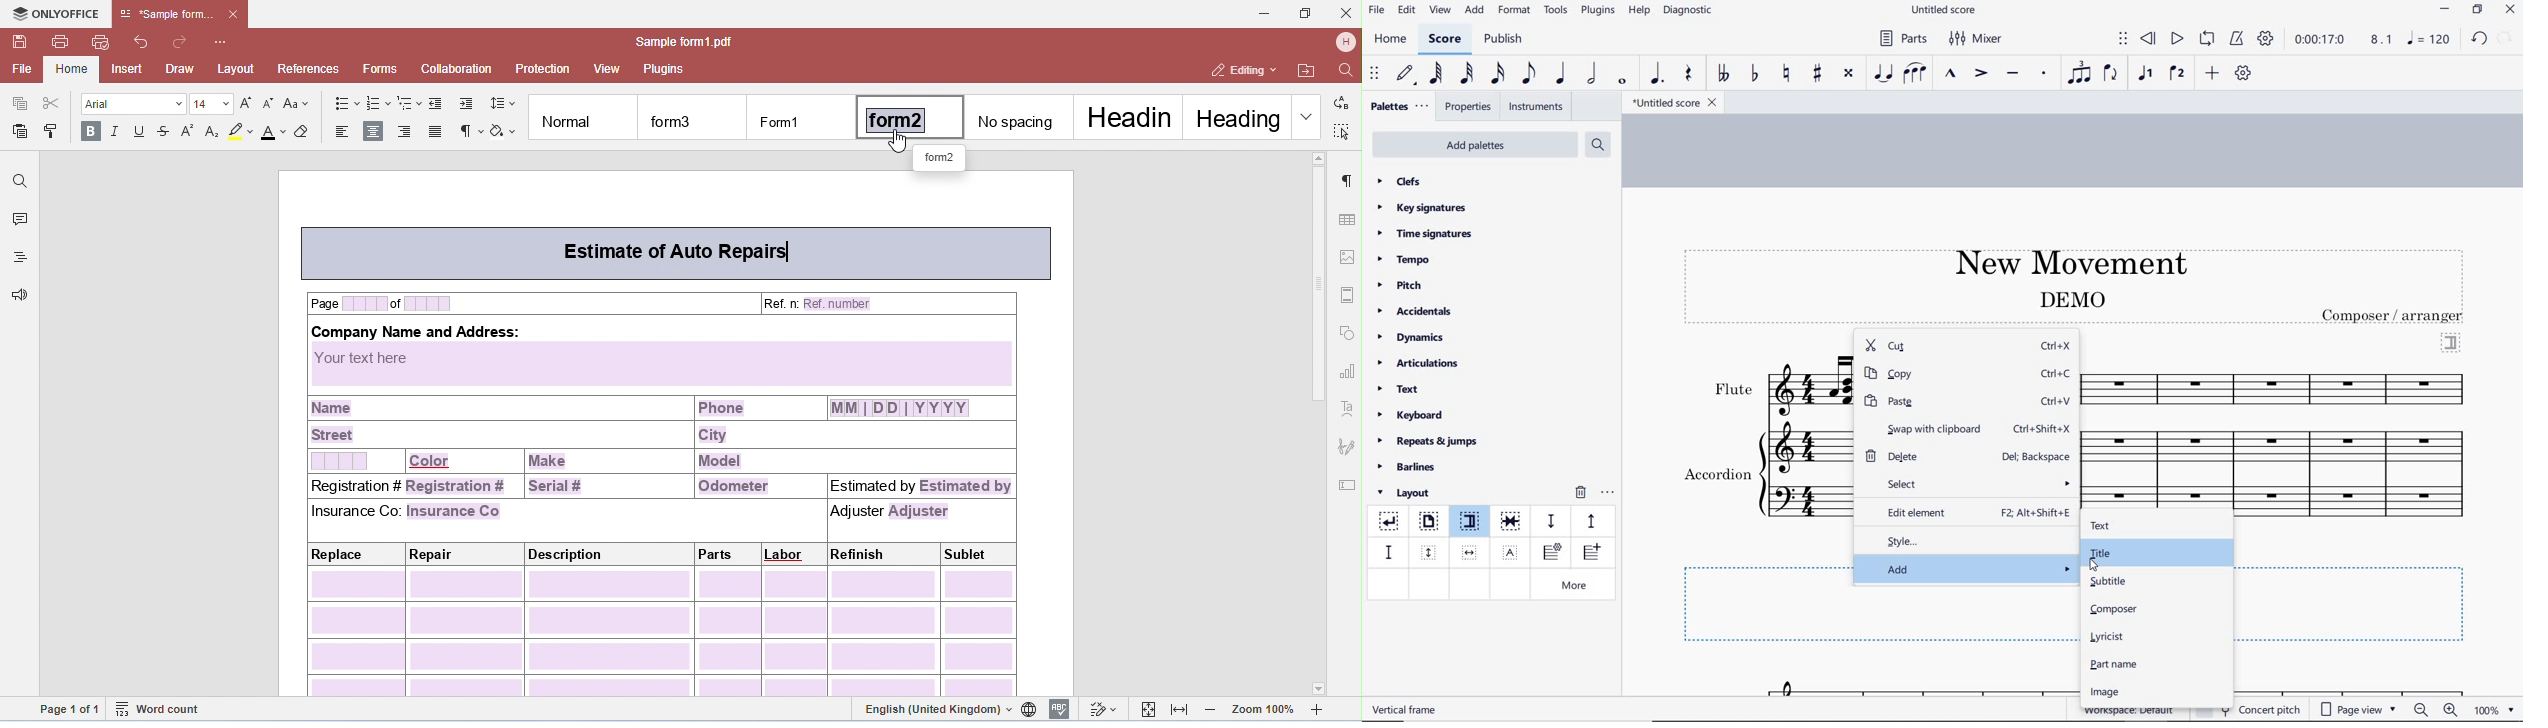  I want to click on text, so click(2100, 526).